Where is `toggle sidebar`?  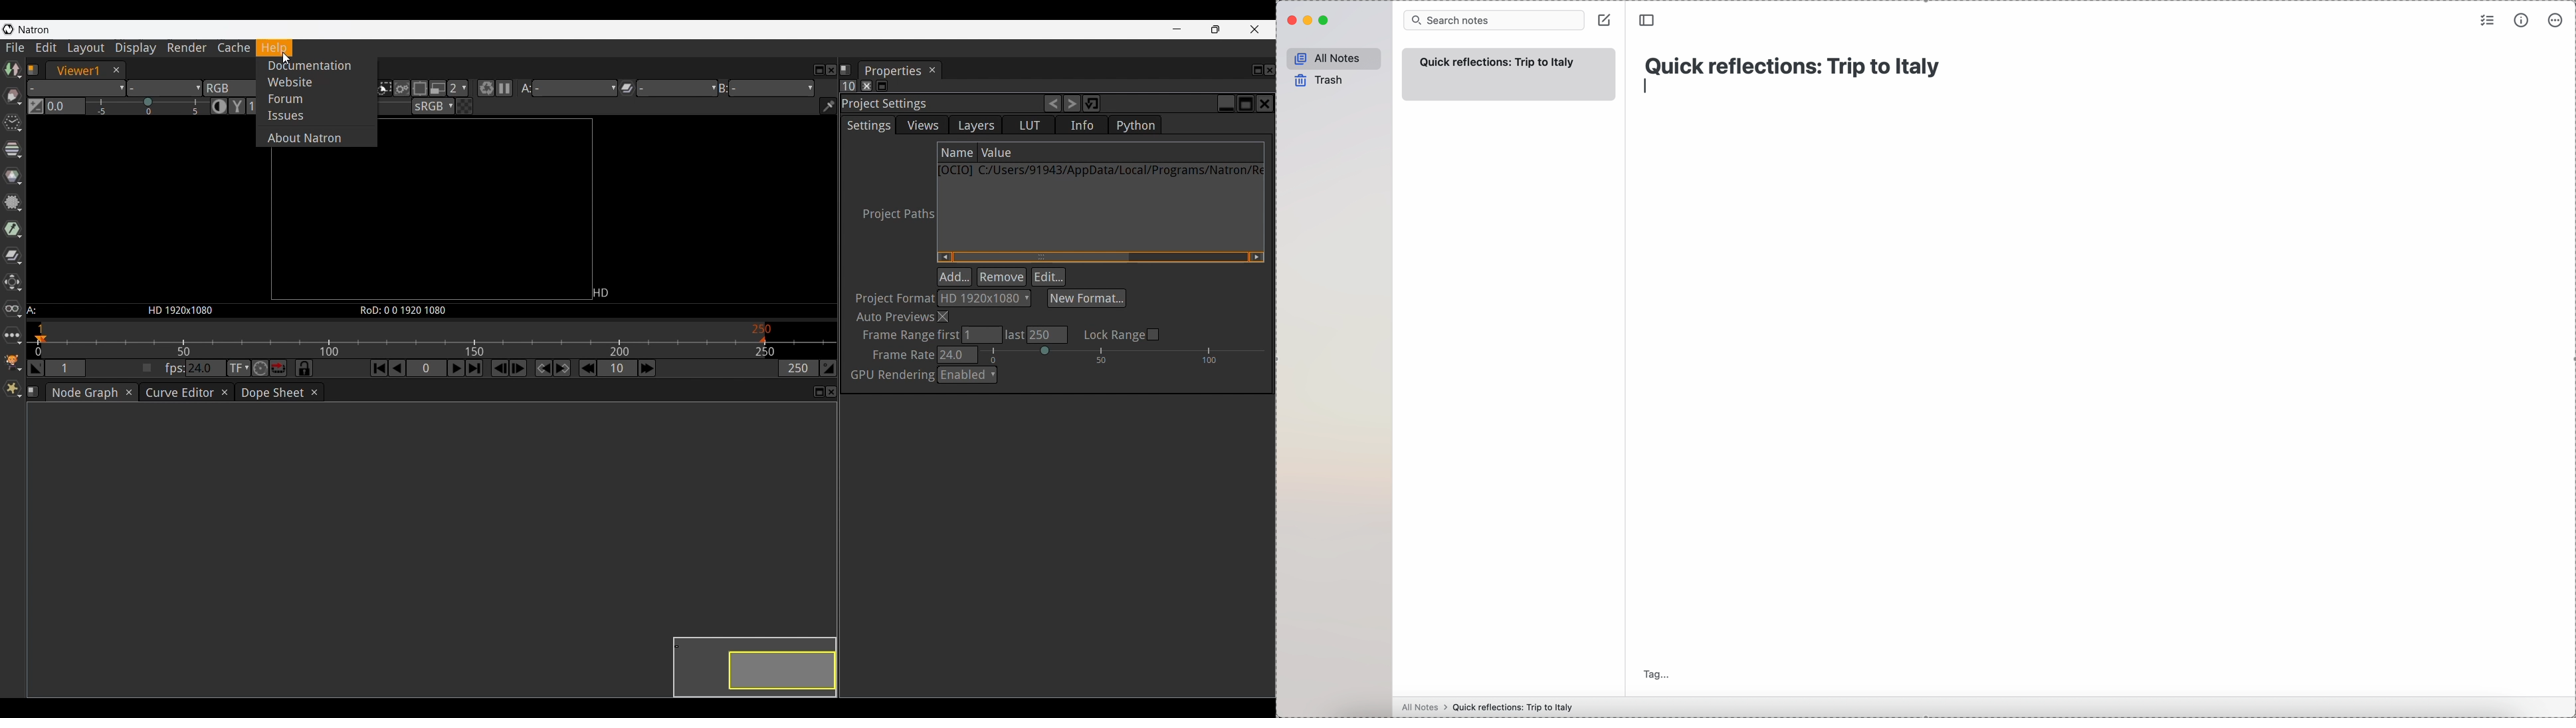
toggle sidebar is located at coordinates (1648, 20).